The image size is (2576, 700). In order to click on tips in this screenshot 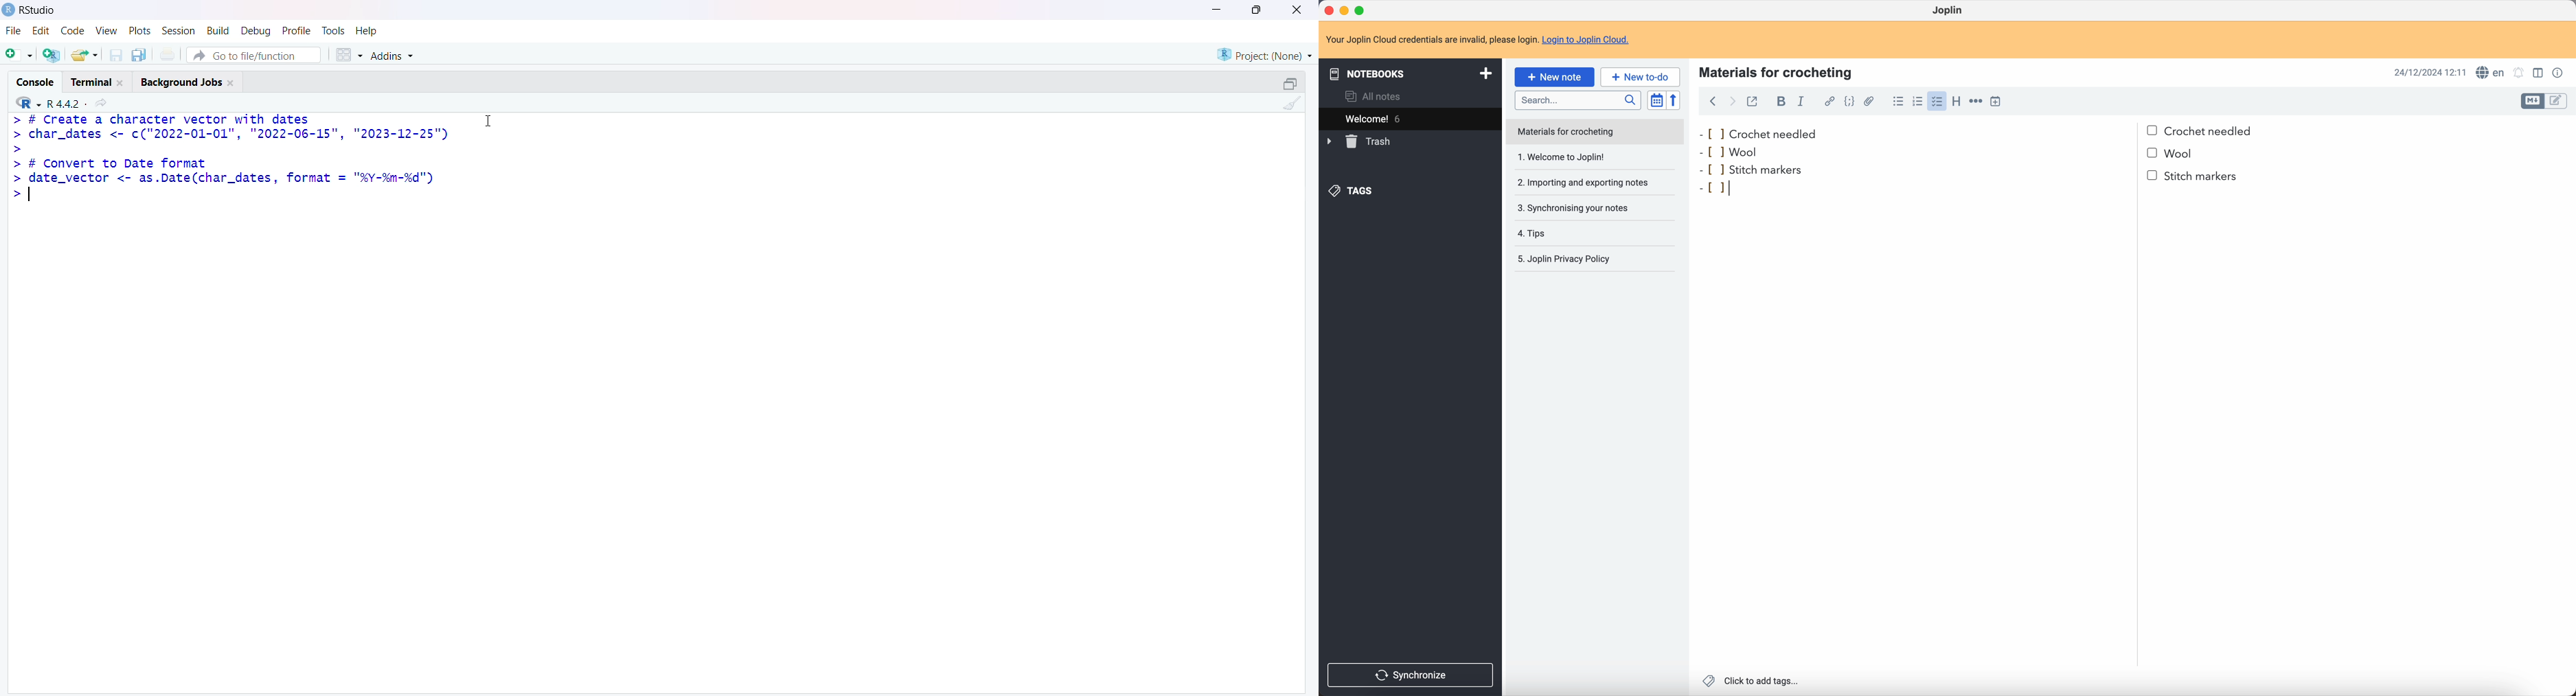, I will do `click(1577, 233)`.